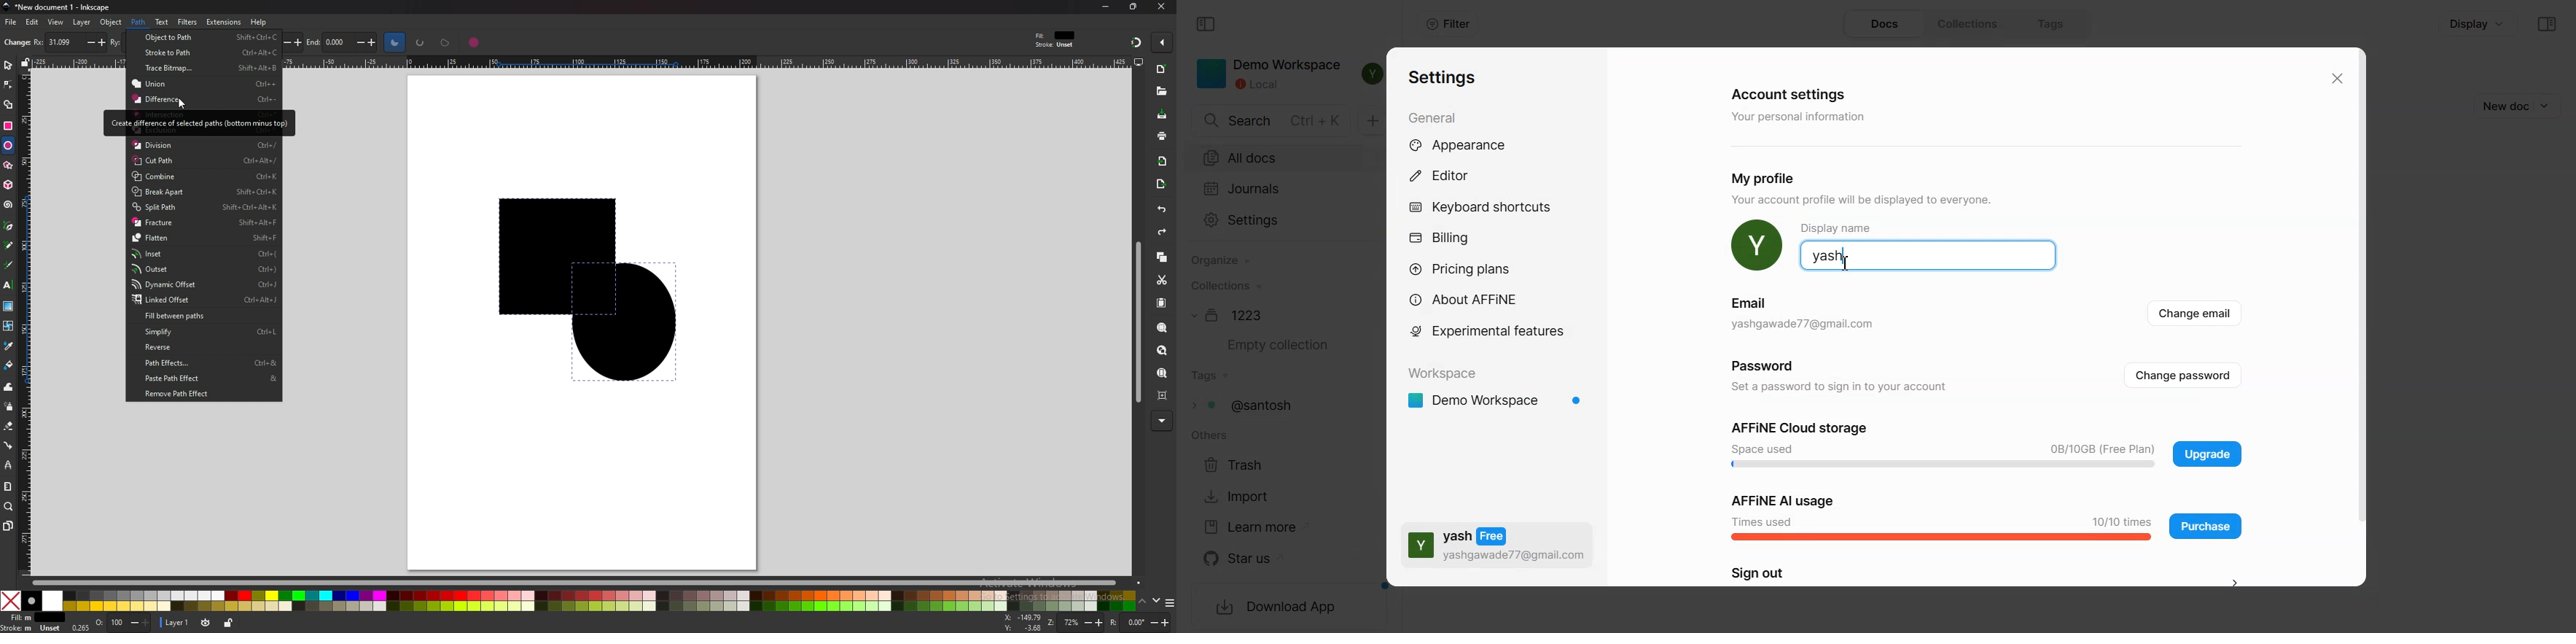 The height and width of the screenshot is (644, 2576). Describe the element at coordinates (1846, 263) in the screenshot. I see `Text cursor` at that location.